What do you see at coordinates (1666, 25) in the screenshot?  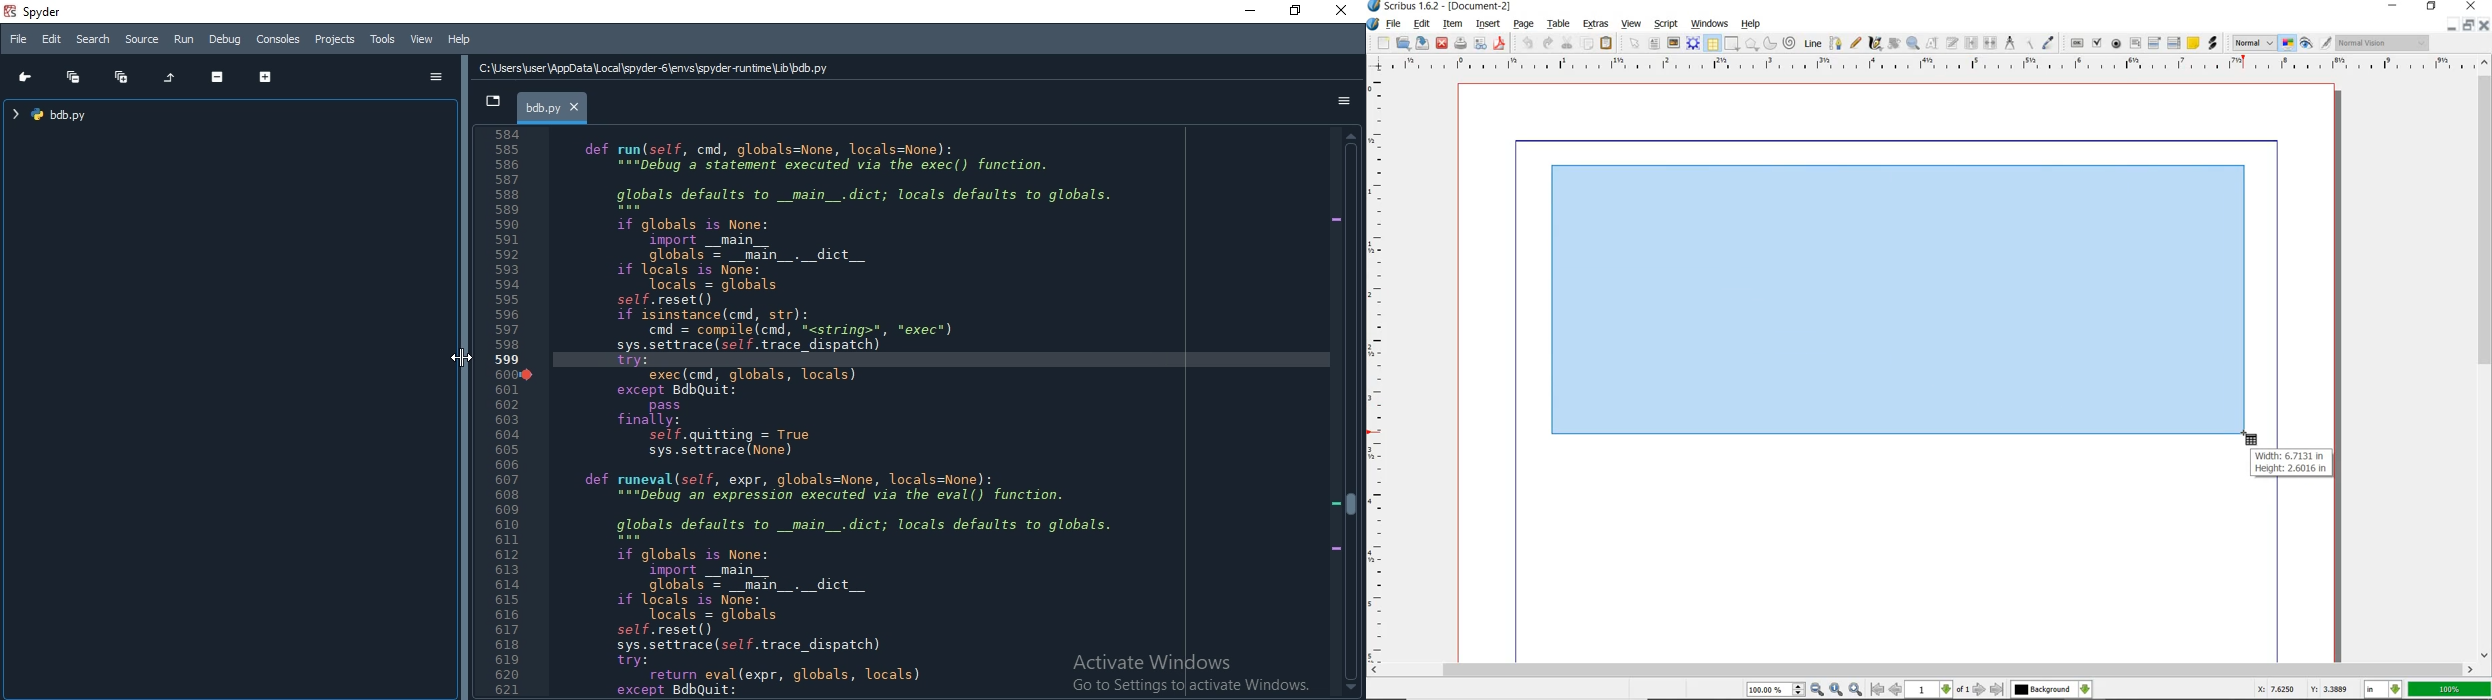 I see `script` at bounding box center [1666, 25].